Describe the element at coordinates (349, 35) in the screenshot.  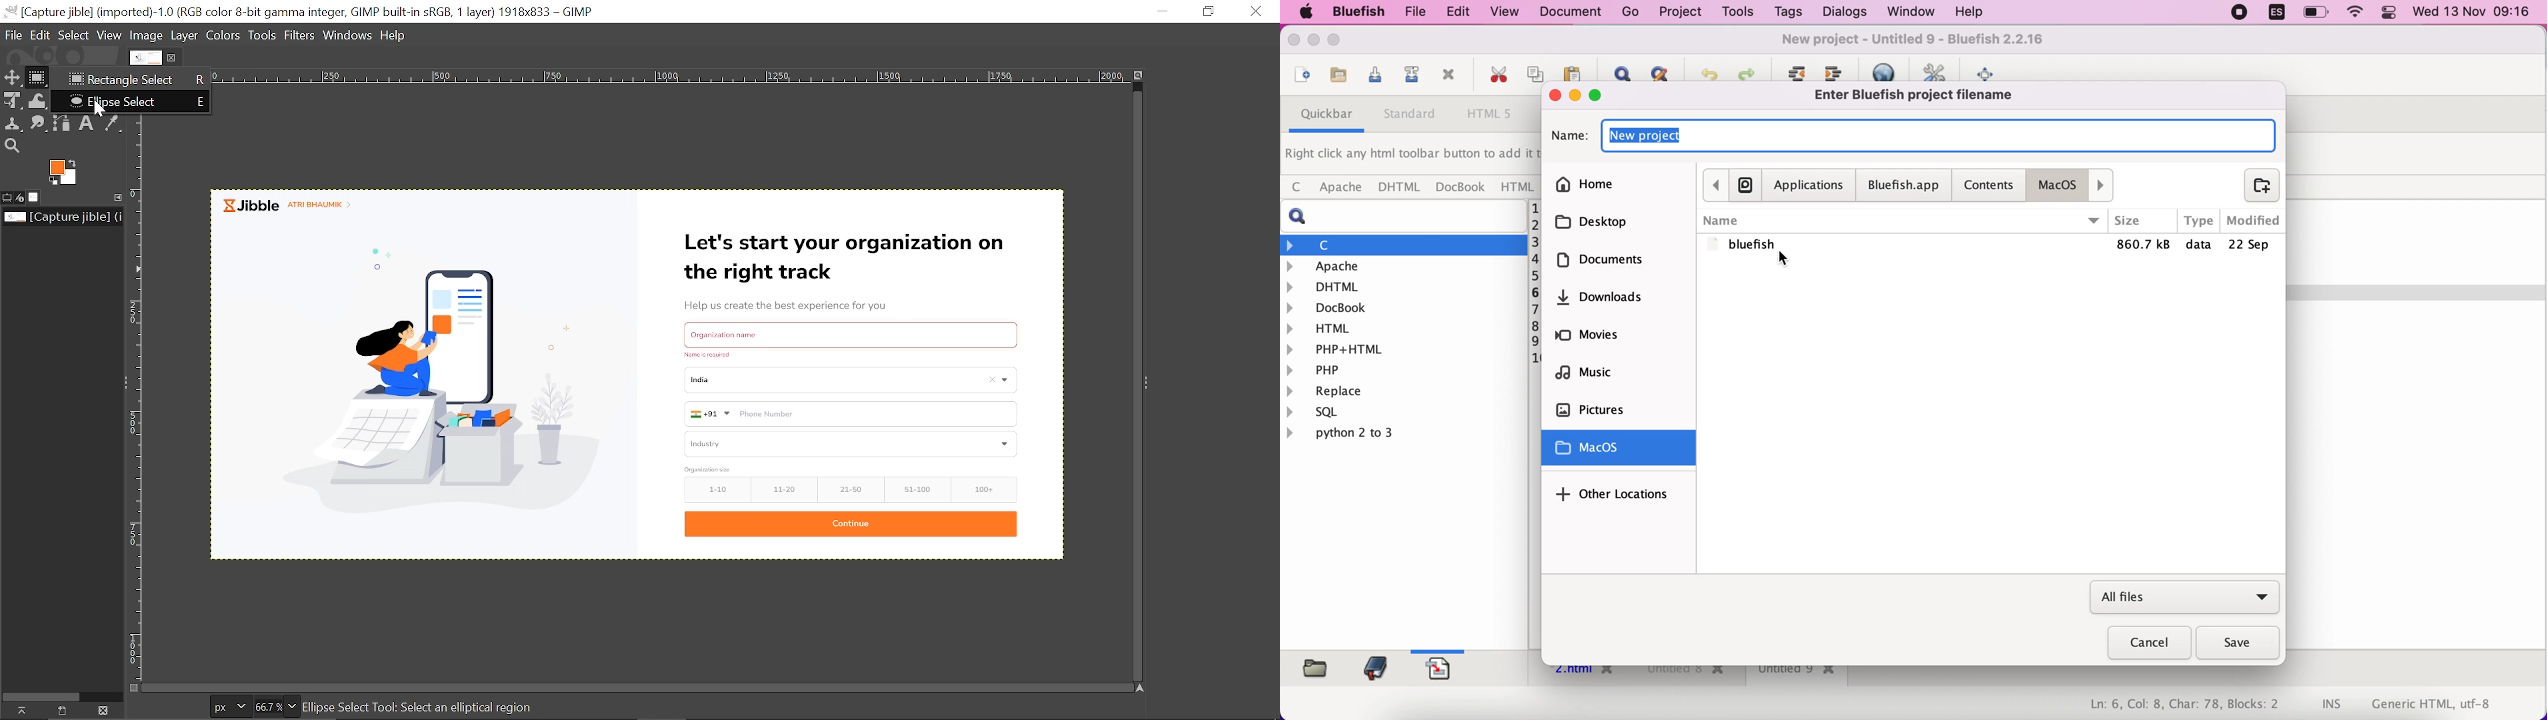
I see `Windows` at that location.